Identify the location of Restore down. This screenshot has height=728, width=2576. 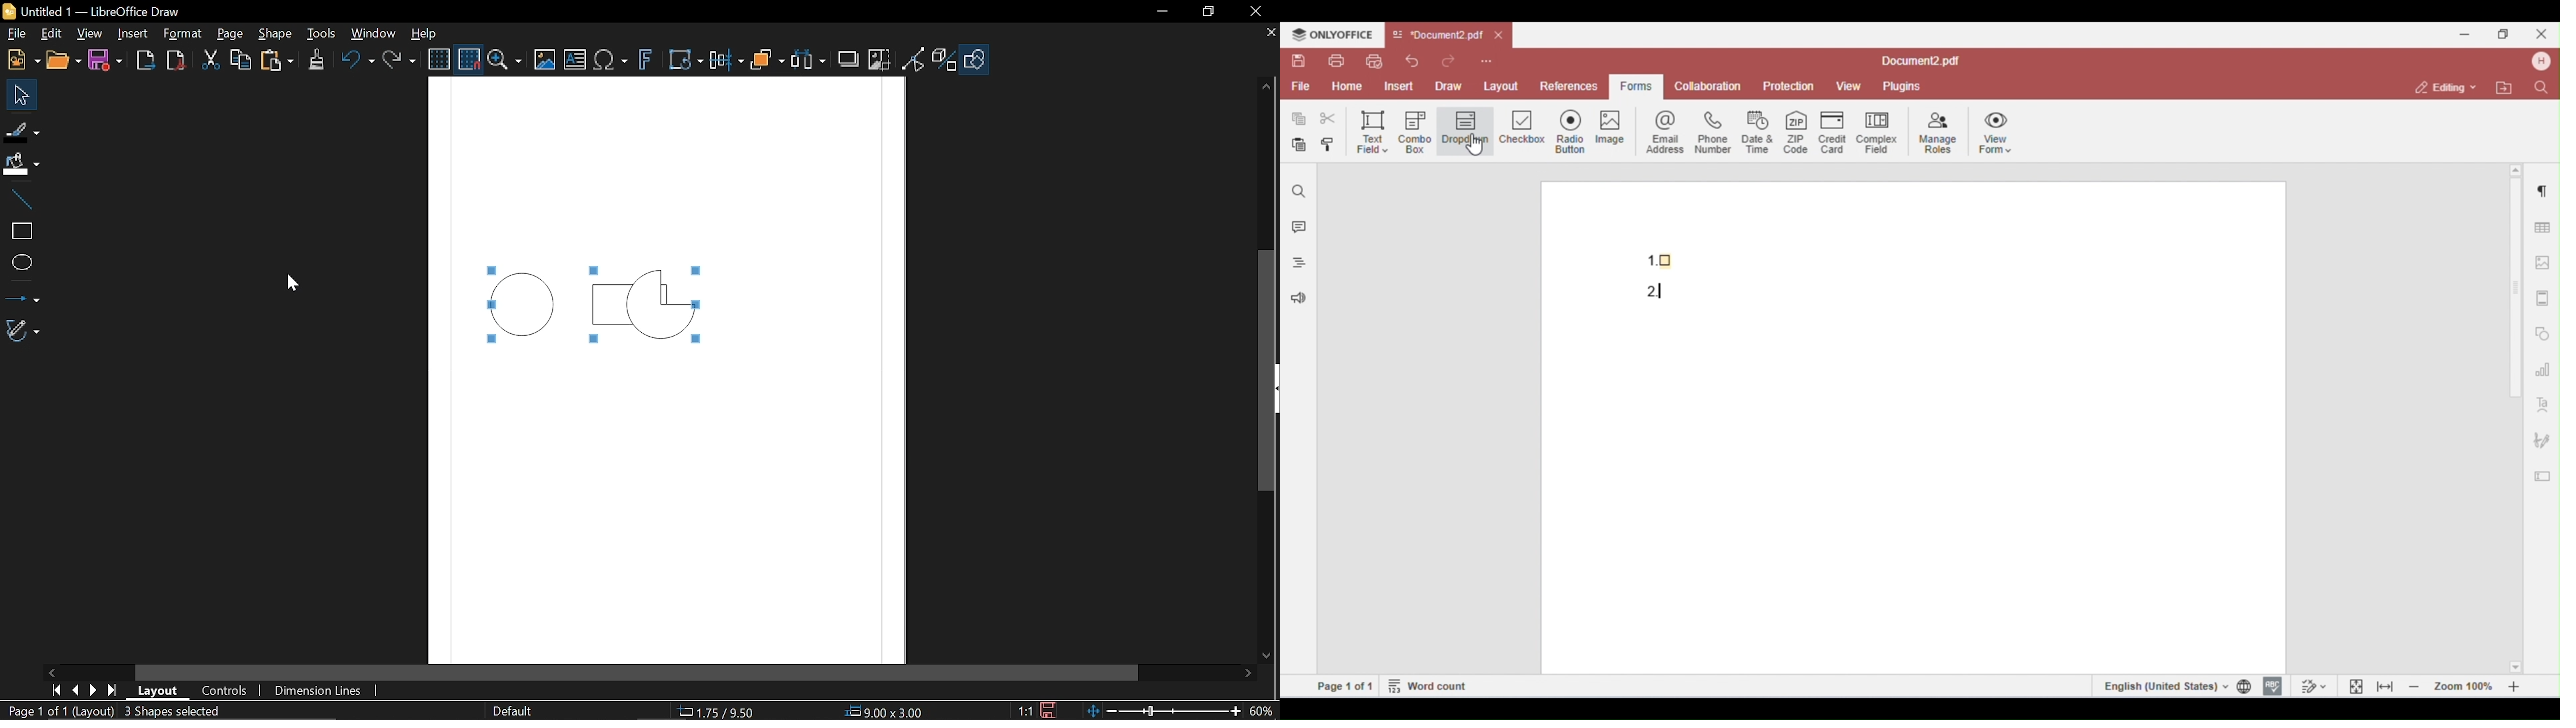
(1208, 13).